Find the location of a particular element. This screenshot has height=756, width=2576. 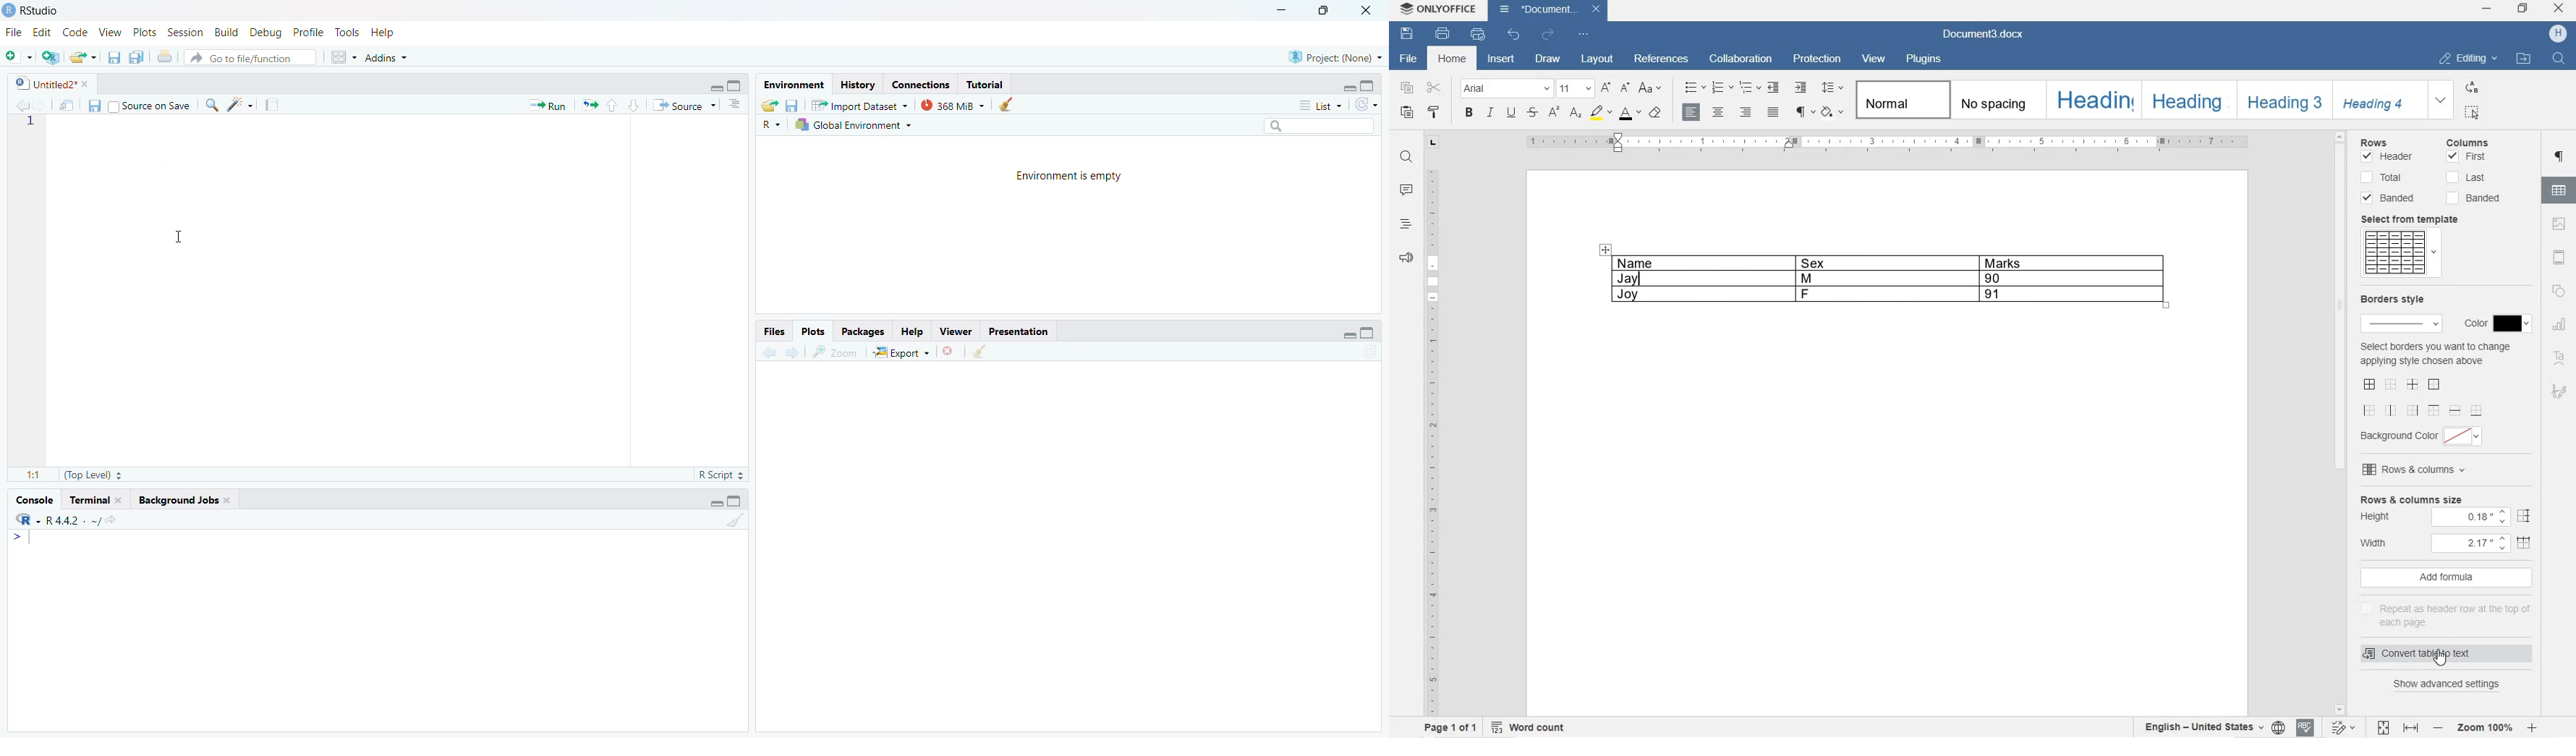

Blended is located at coordinates (2393, 198).